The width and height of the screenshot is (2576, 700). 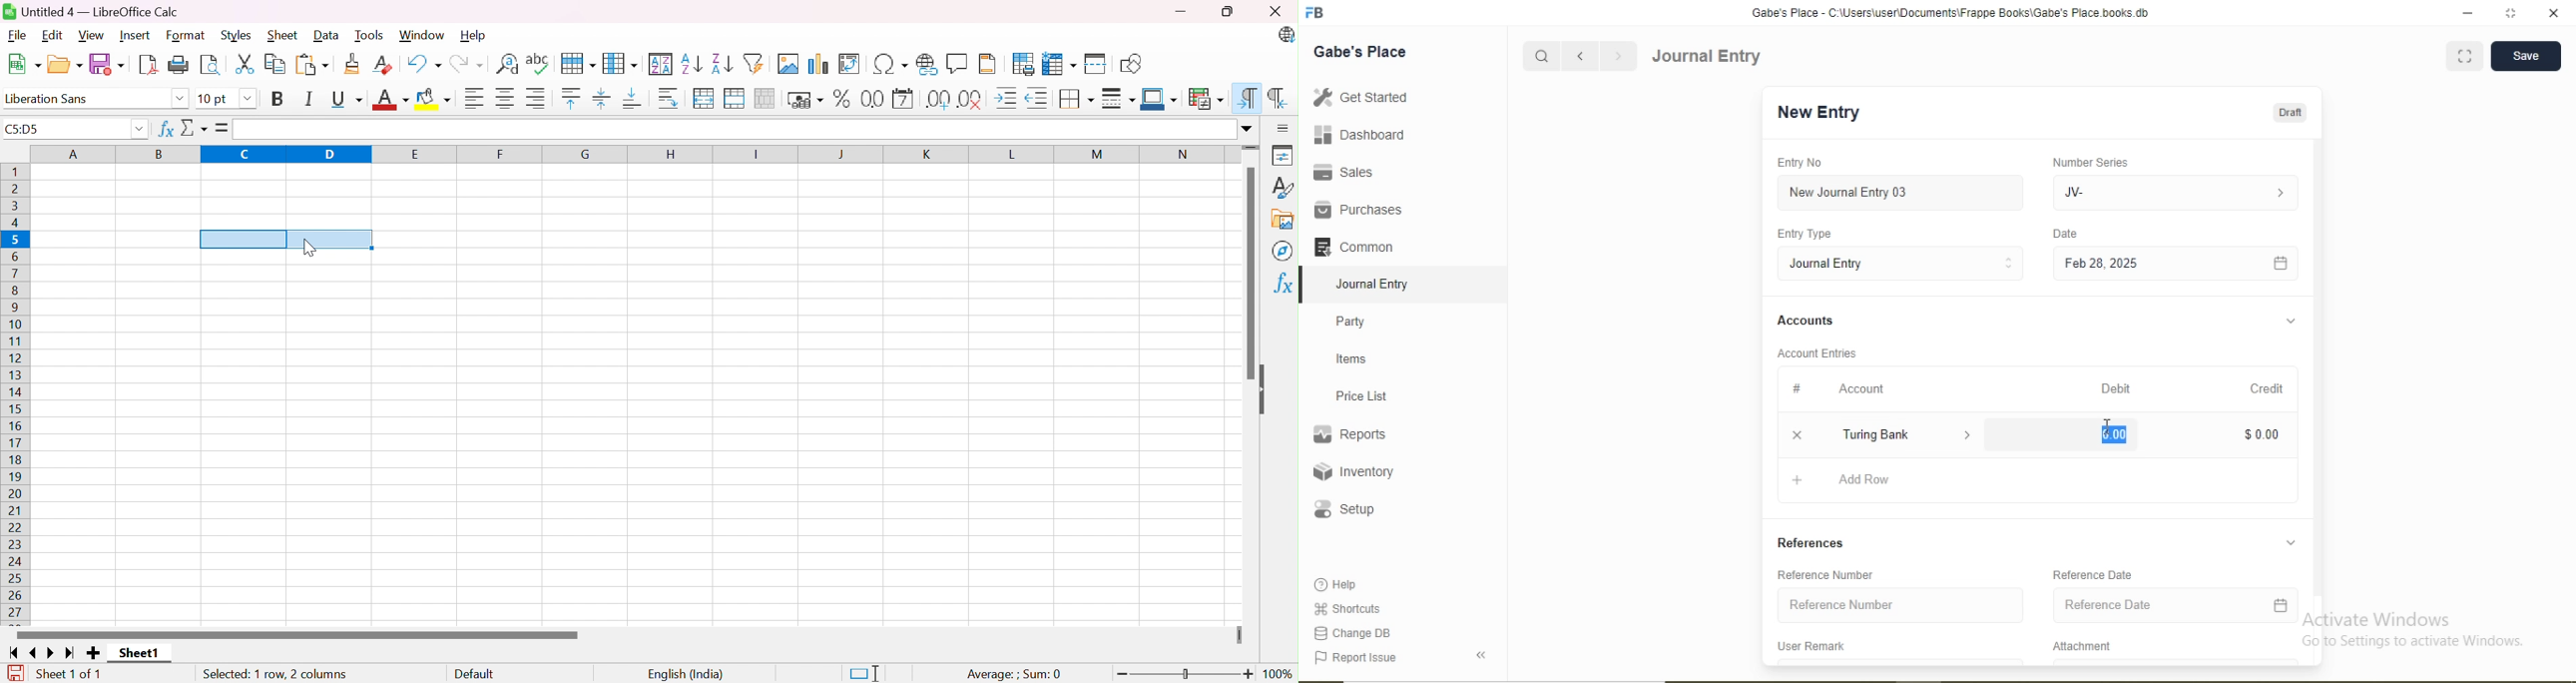 What do you see at coordinates (1849, 193) in the screenshot?
I see `New Journal Entry 03` at bounding box center [1849, 193].